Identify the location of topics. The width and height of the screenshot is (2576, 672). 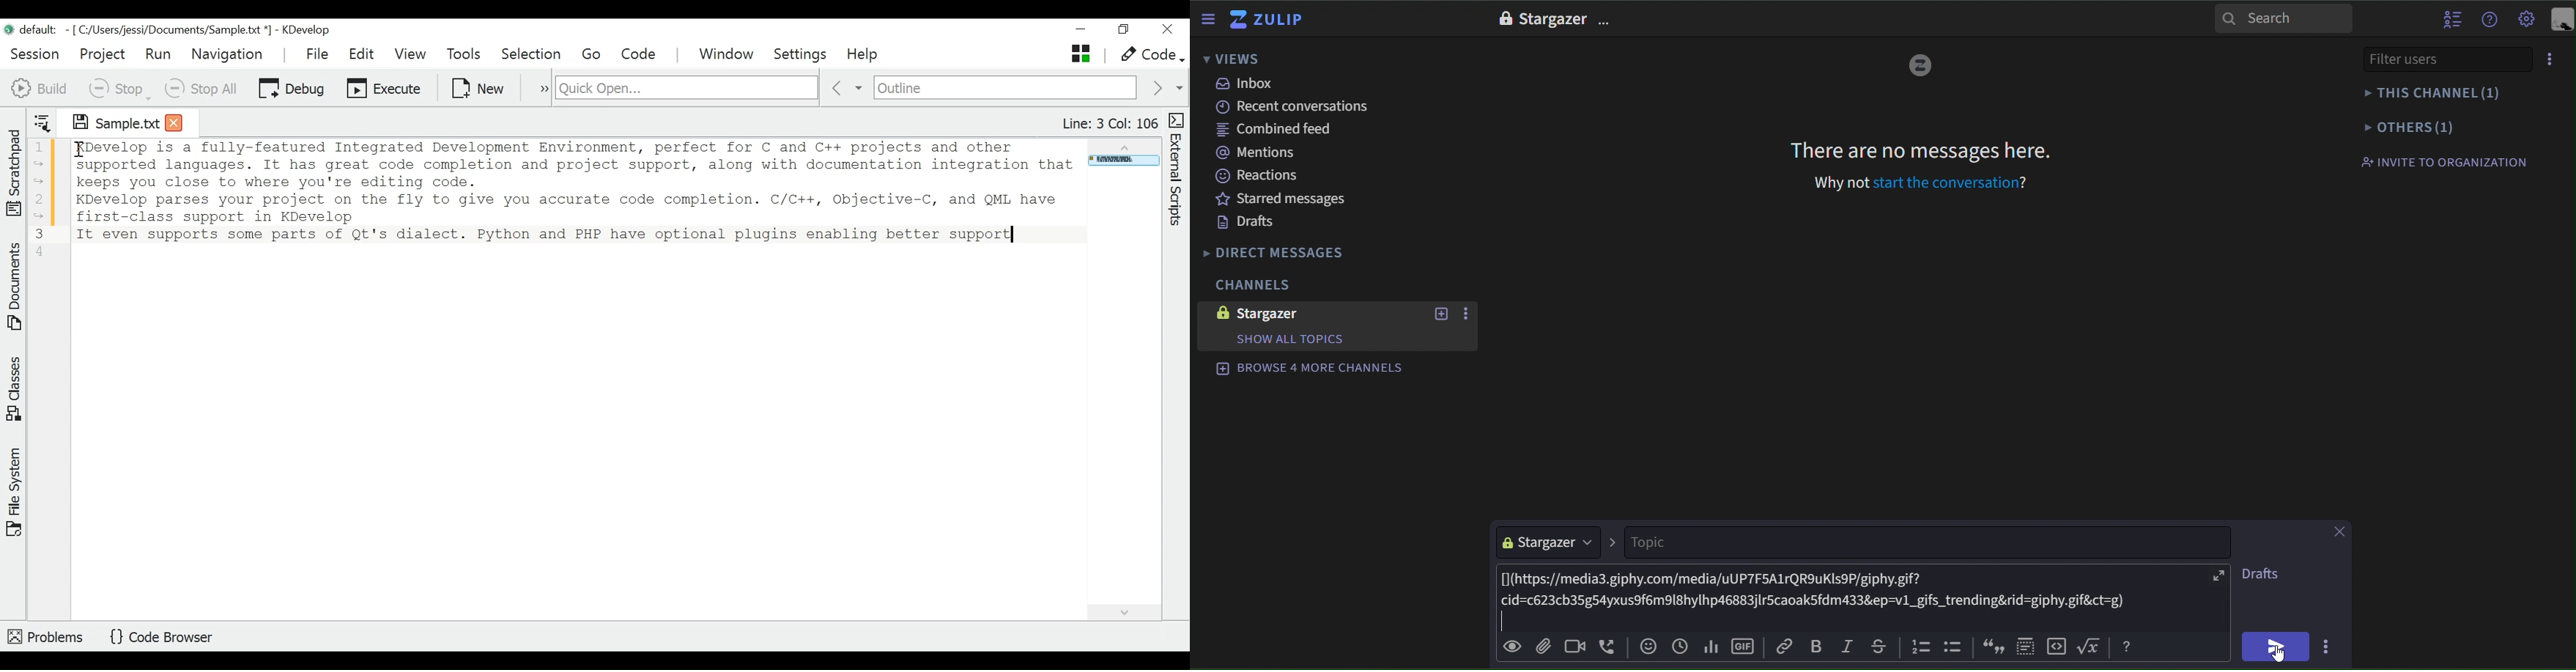
(1926, 543).